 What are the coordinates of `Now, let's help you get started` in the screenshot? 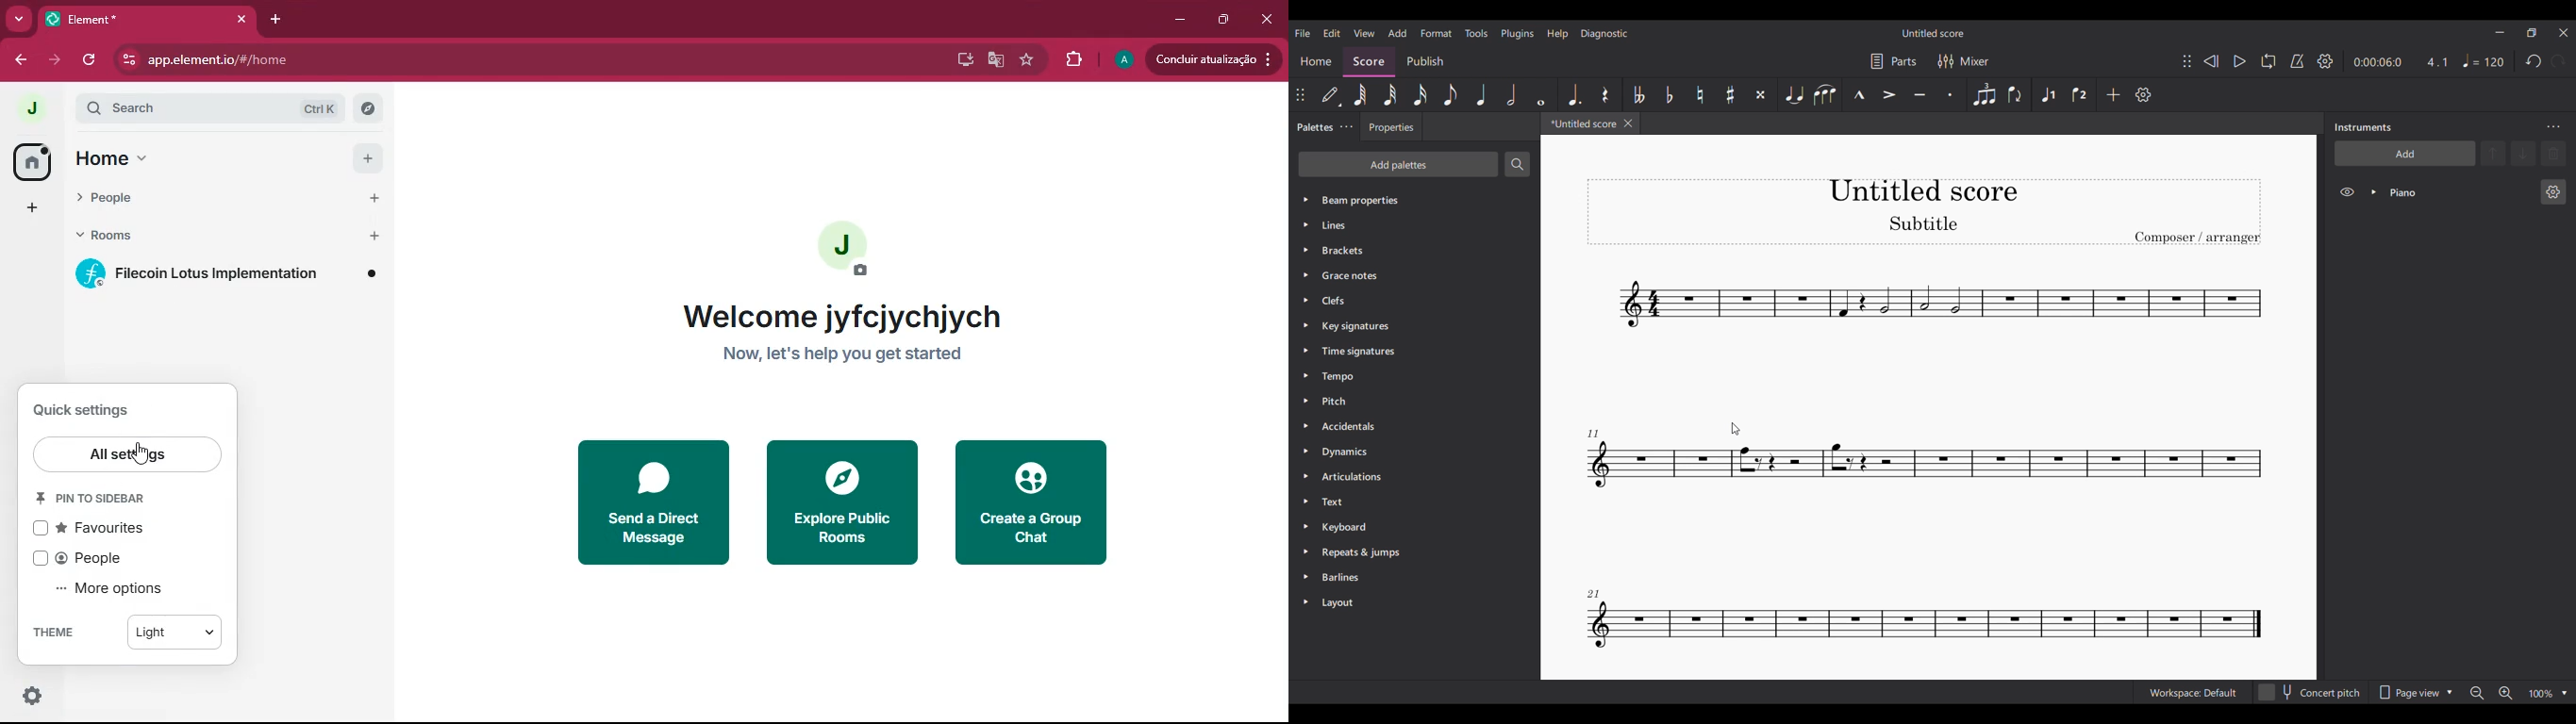 It's located at (845, 357).